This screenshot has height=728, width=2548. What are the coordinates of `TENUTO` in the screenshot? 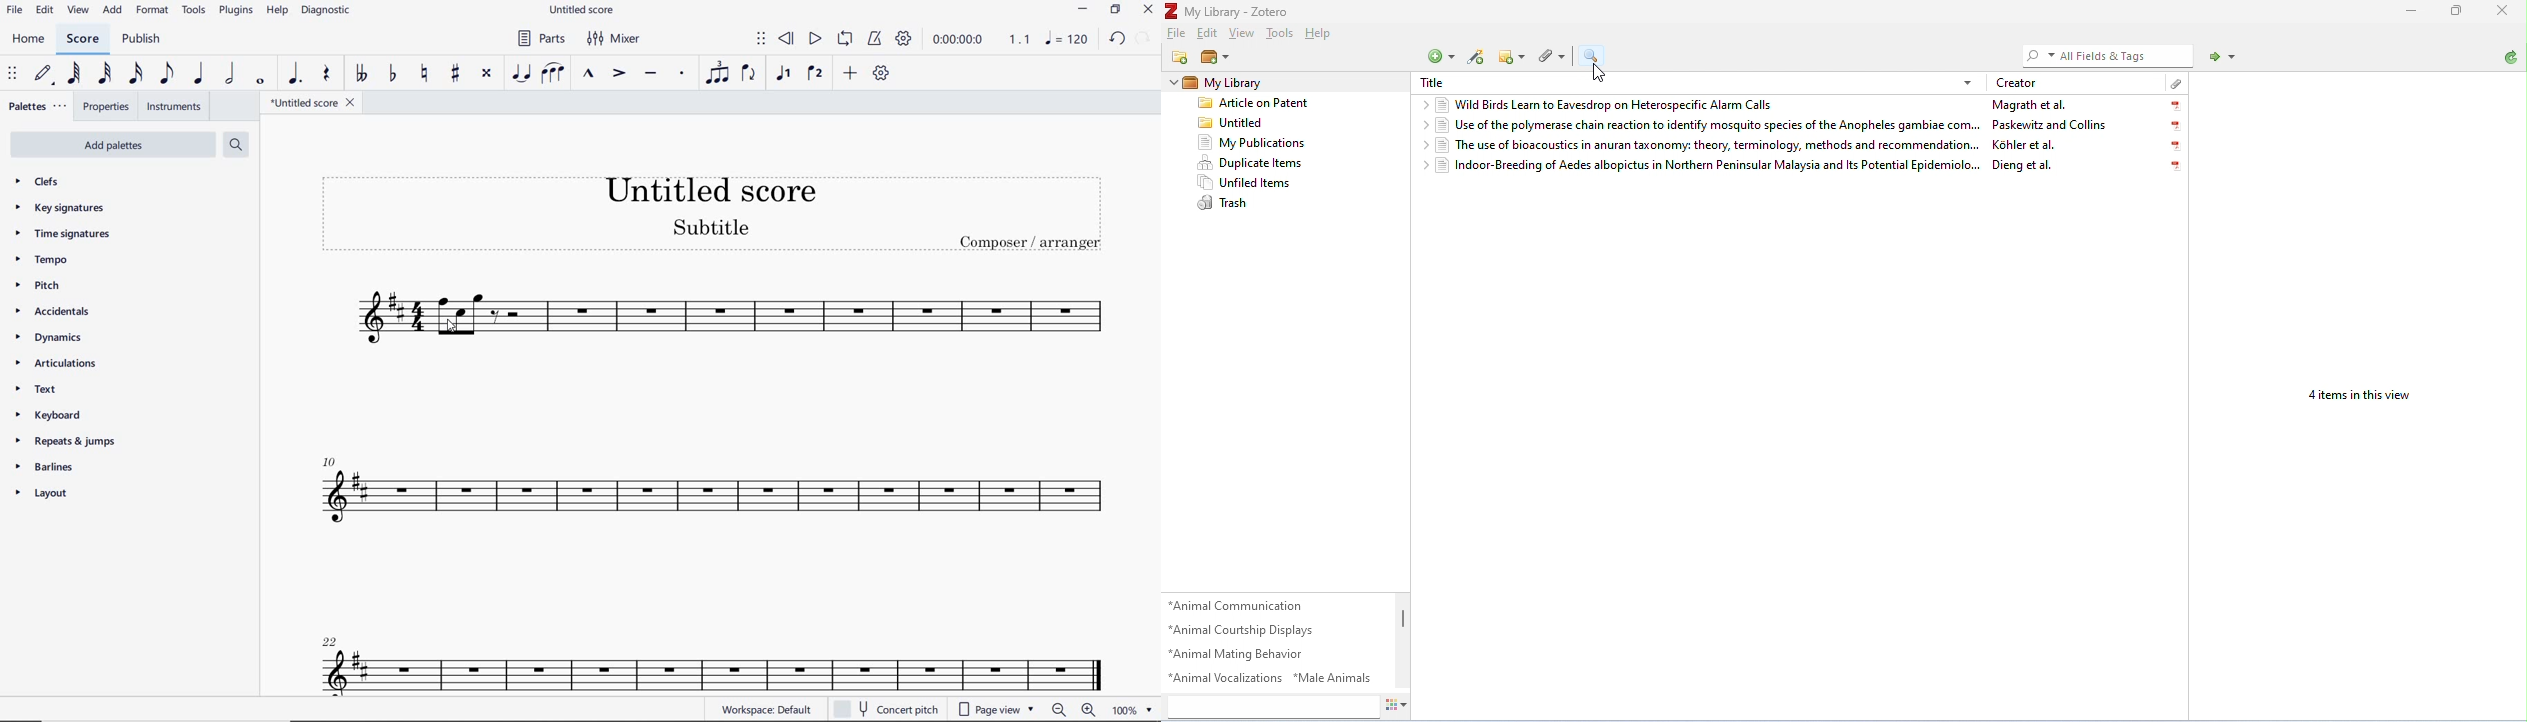 It's located at (651, 74).